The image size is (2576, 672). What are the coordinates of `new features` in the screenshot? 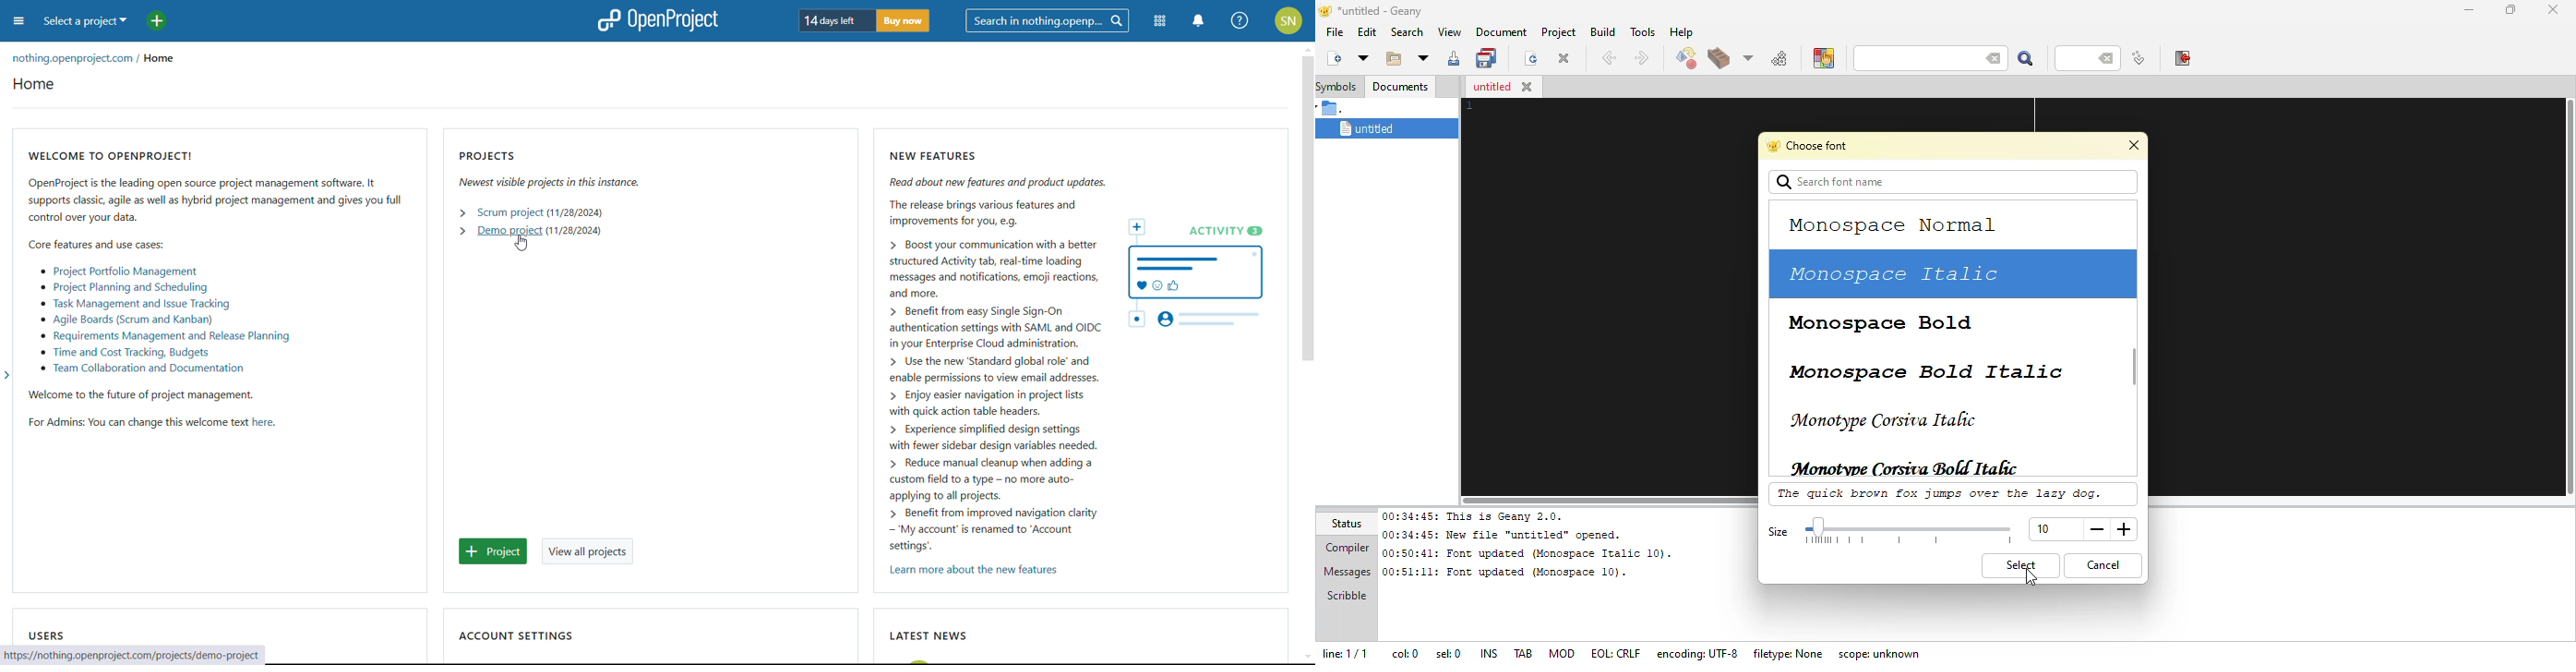 It's located at (1083, 352).